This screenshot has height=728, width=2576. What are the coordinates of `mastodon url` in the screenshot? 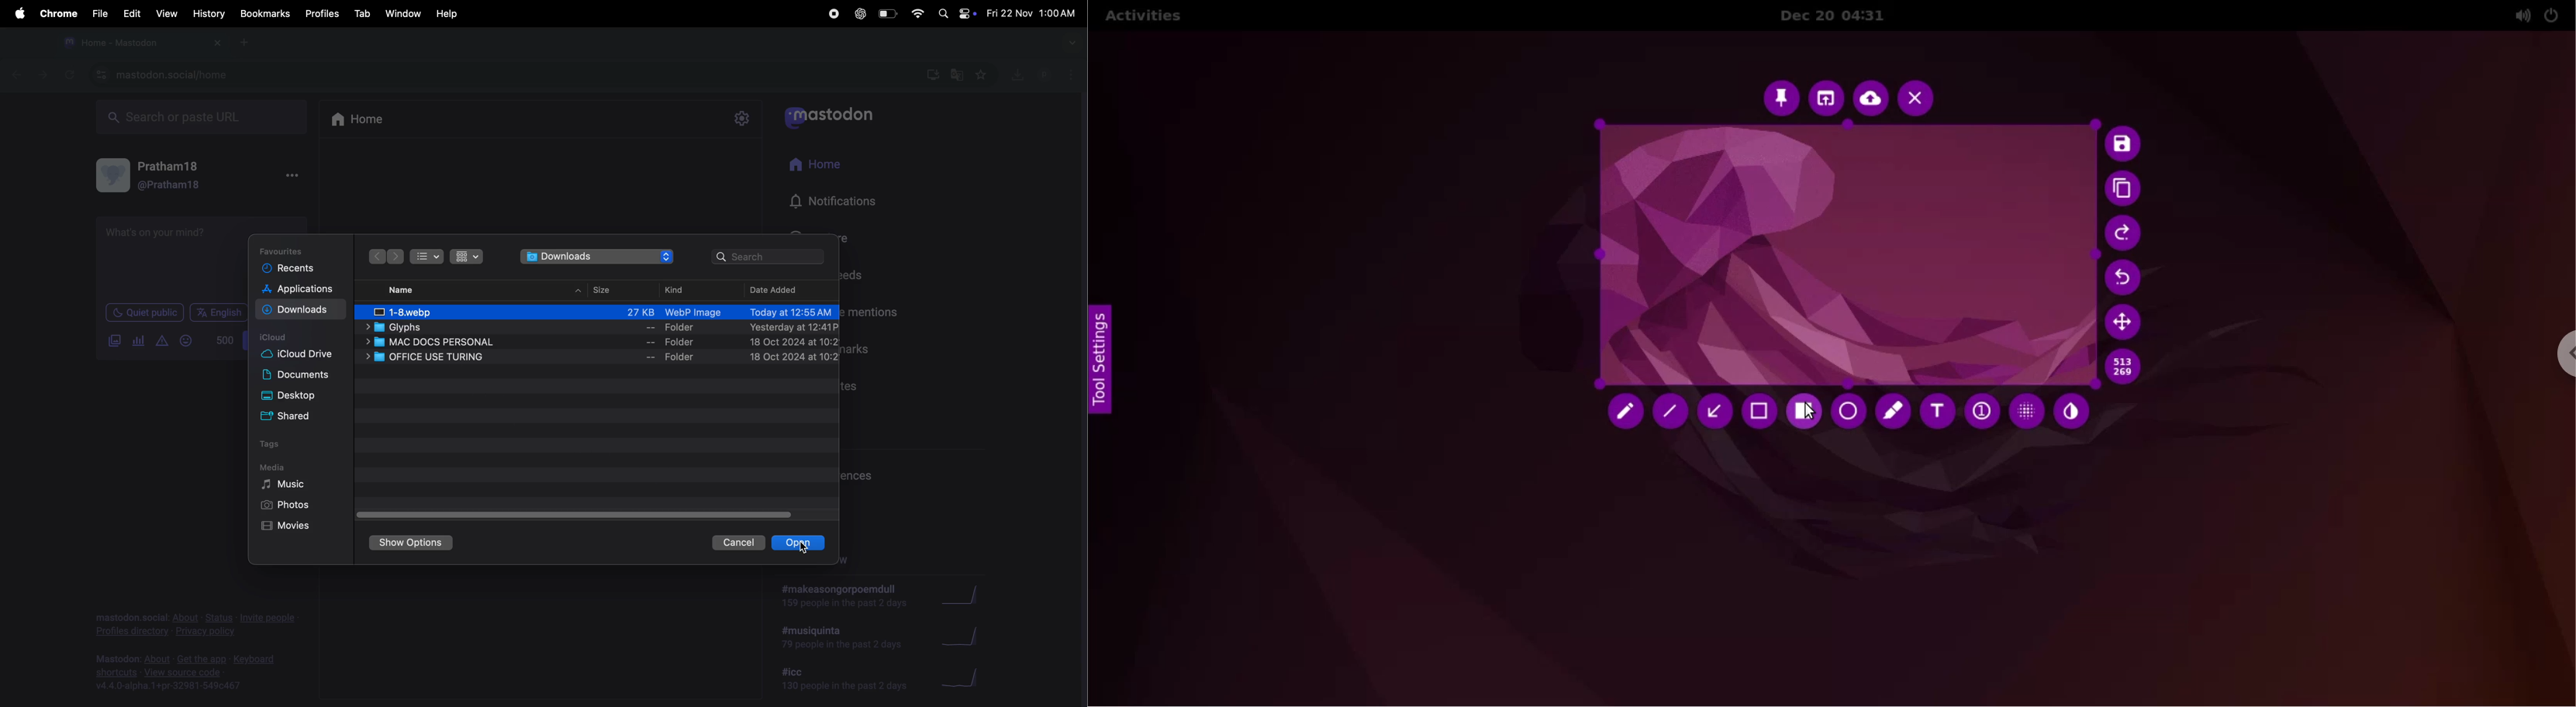 It's located at (190, 75).